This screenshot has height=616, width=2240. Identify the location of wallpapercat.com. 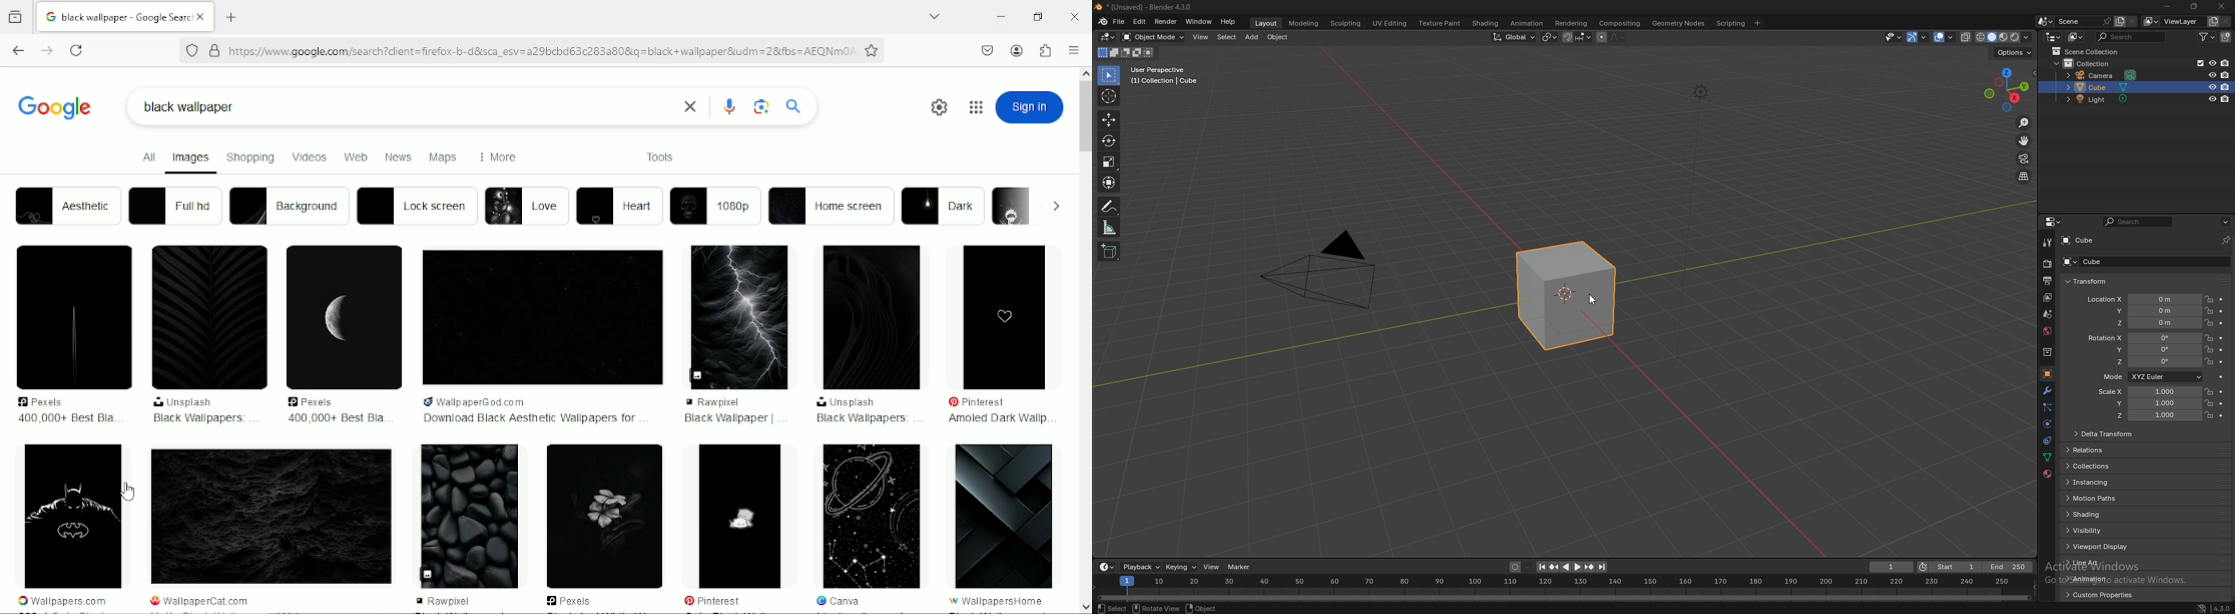
(209, 602).